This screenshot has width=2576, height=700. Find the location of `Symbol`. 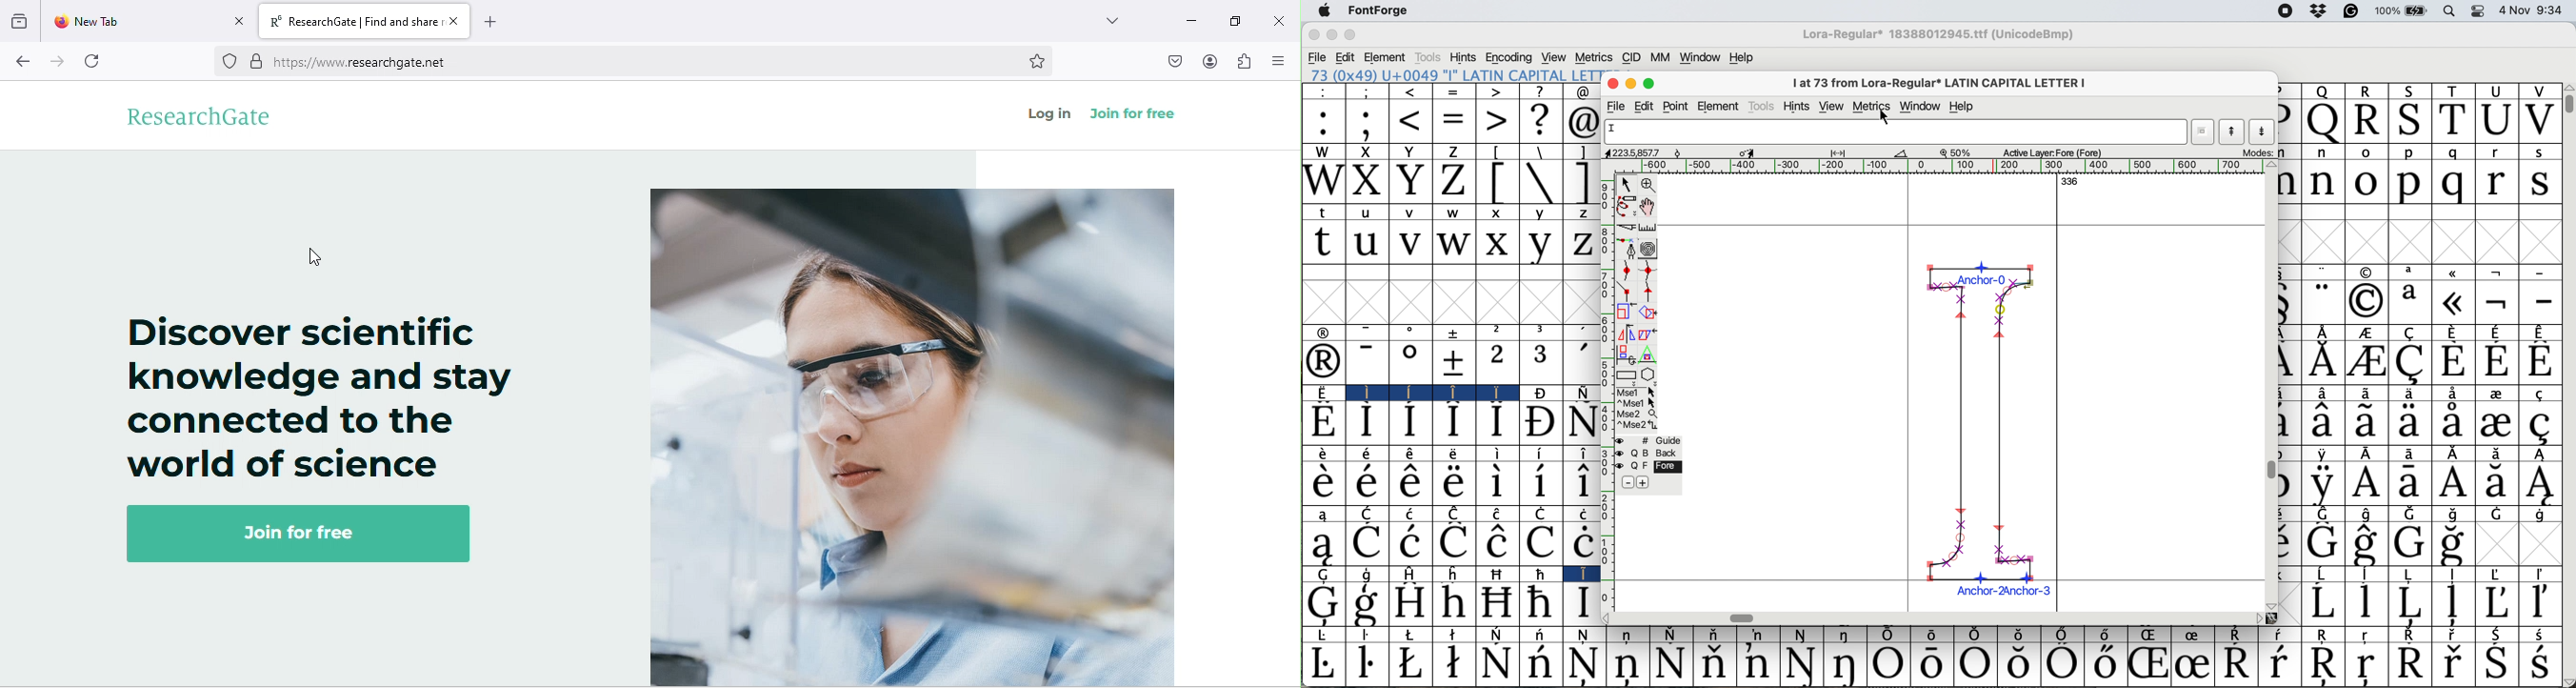

Symbol is located at coordinates (1543, 633).